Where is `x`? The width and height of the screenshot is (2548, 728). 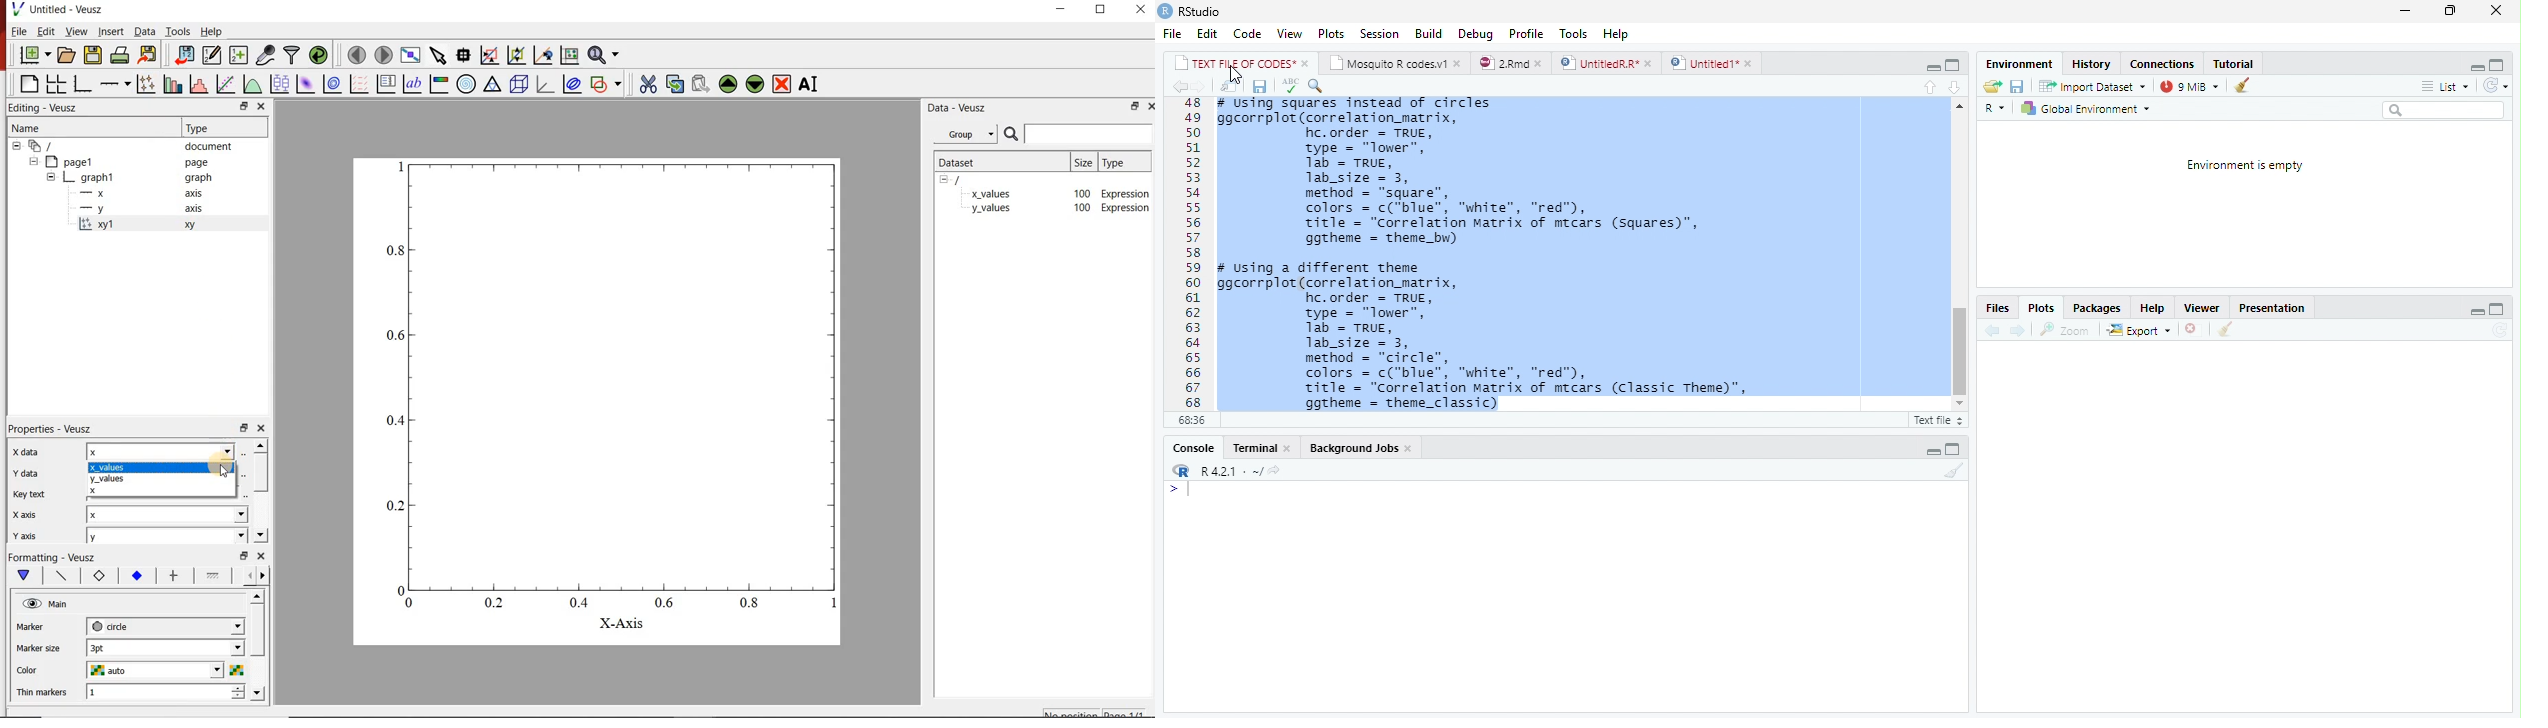 x is located at coordinates (162, 450).